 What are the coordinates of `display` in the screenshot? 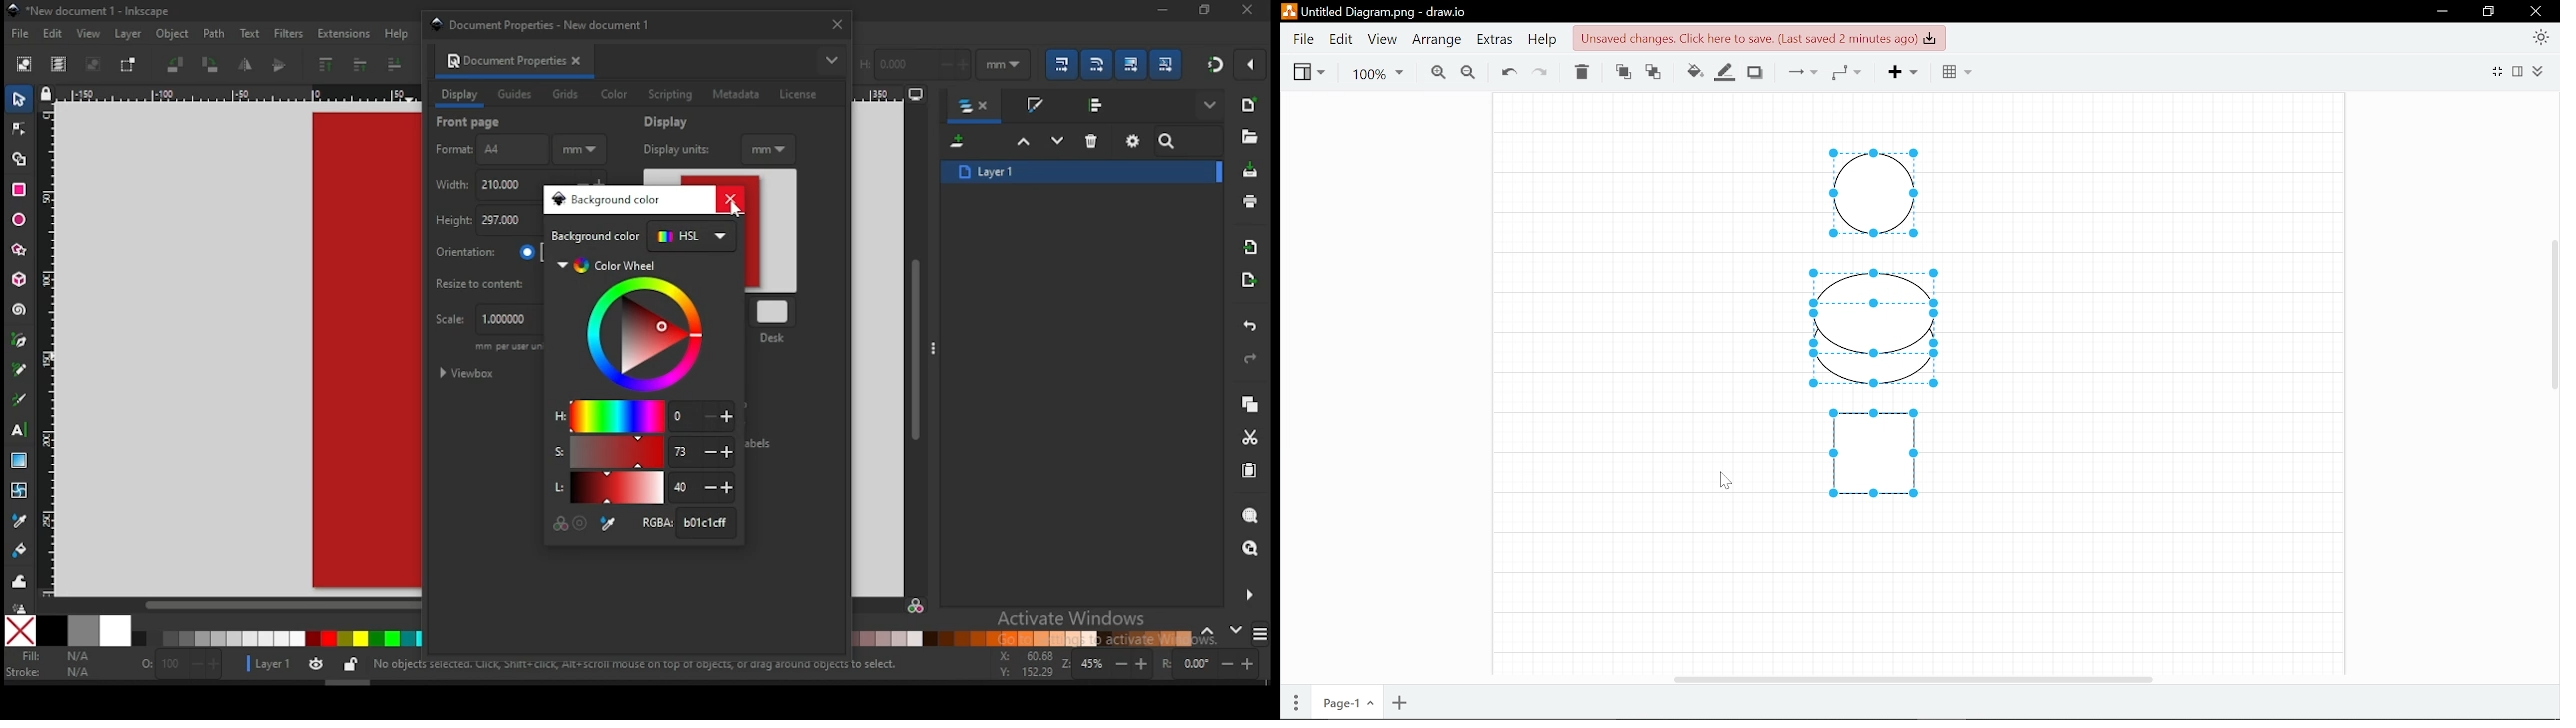 It's located at (459, 95).